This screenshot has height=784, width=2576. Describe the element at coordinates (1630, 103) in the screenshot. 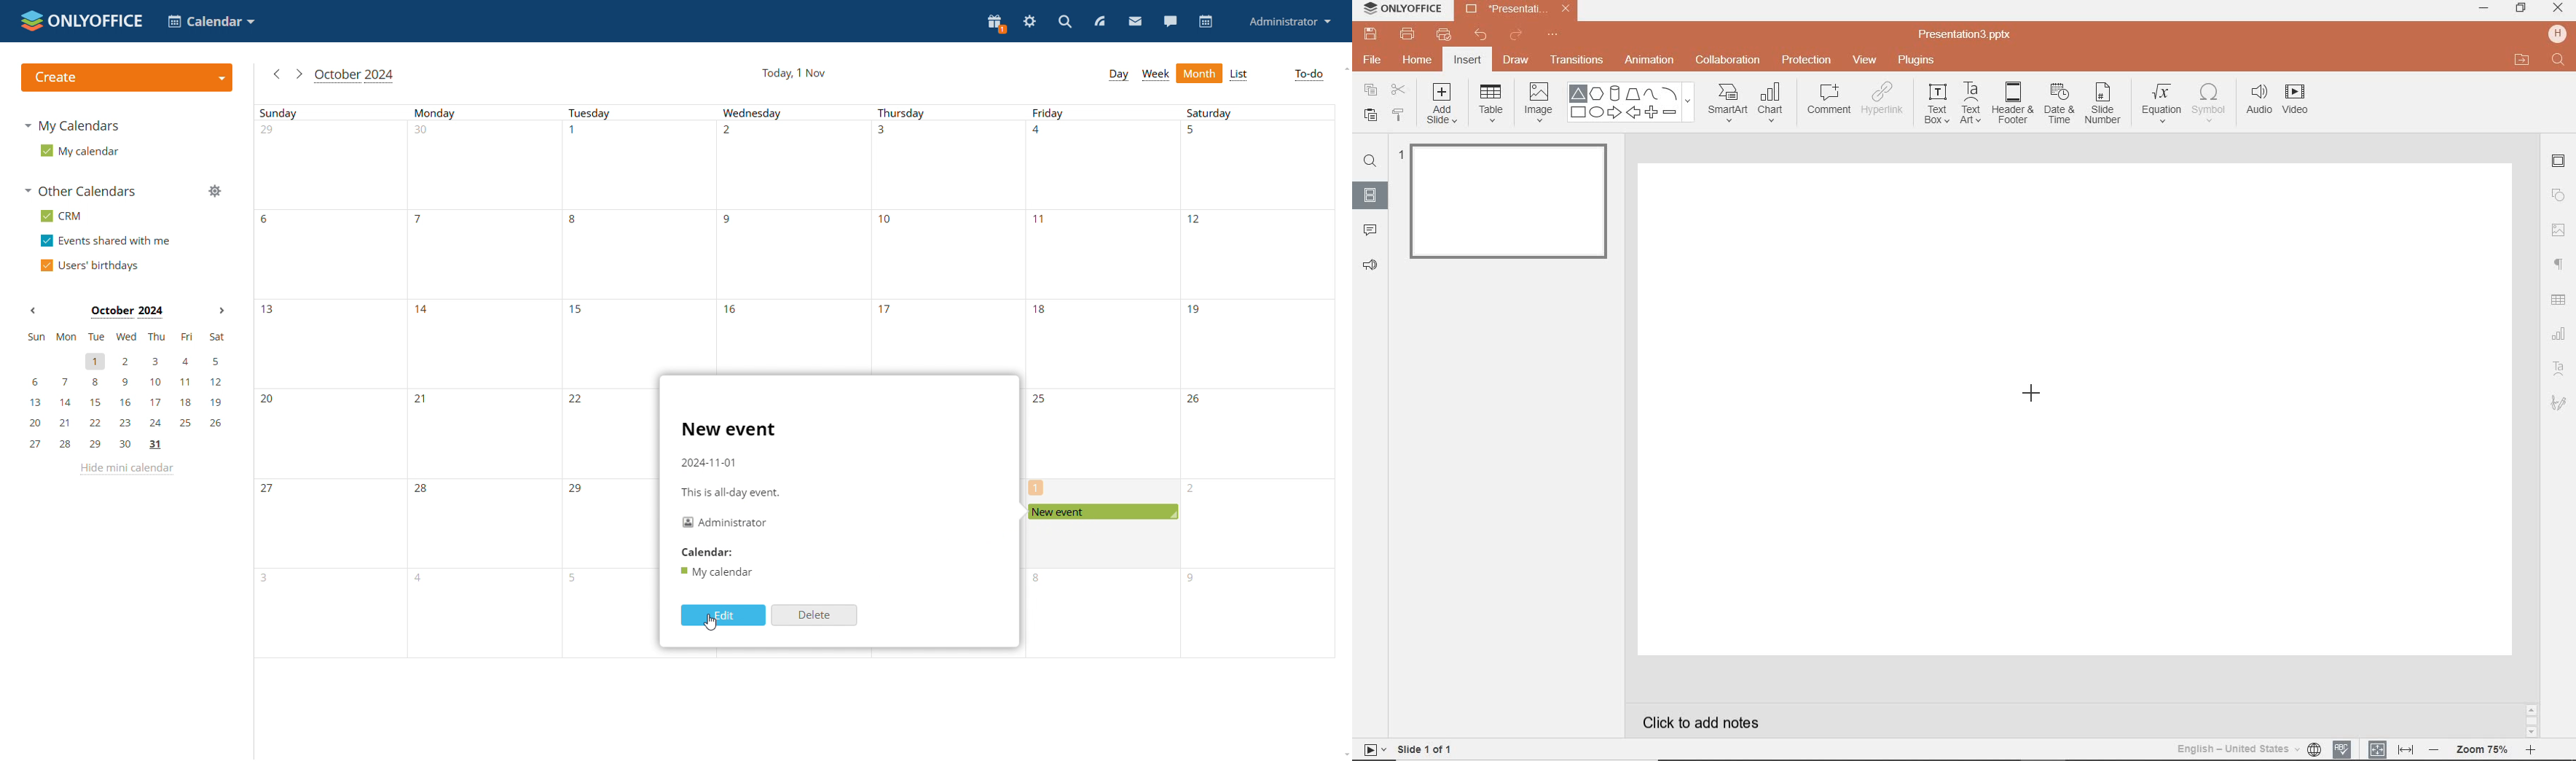

I see `SHAPES` at that location.